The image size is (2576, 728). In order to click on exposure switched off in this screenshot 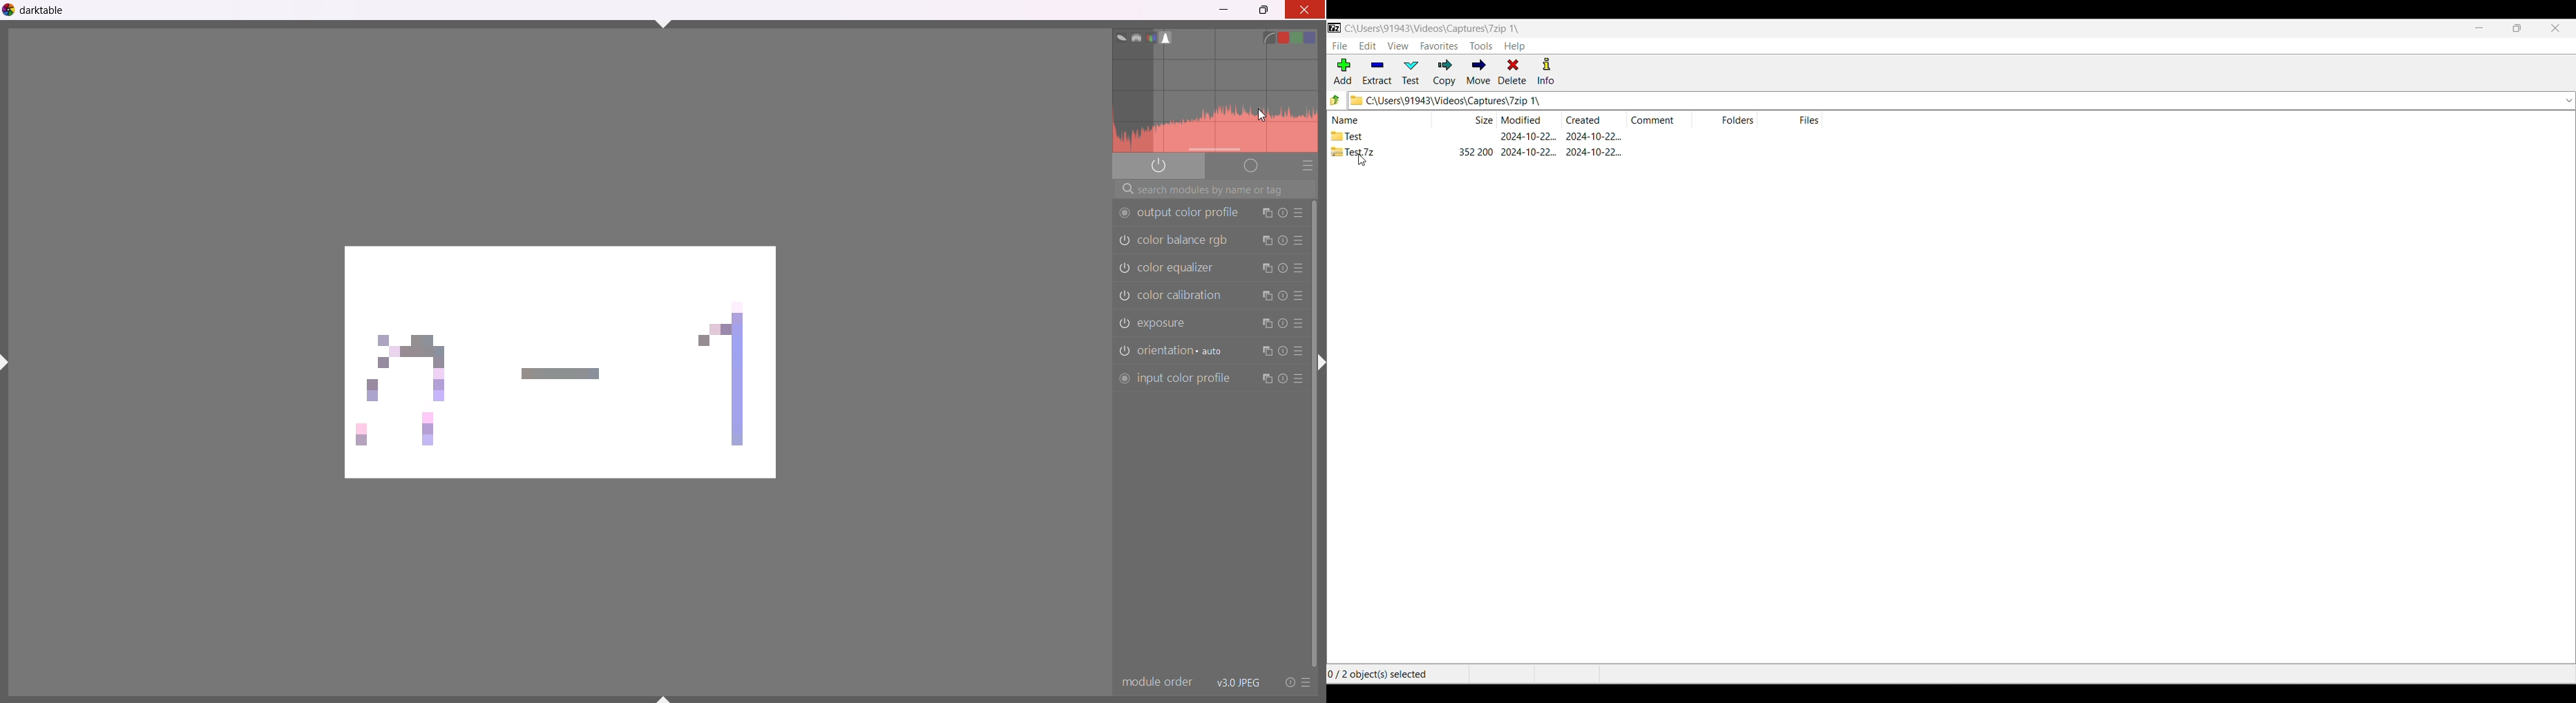, I will do `click(1123, 323)`.